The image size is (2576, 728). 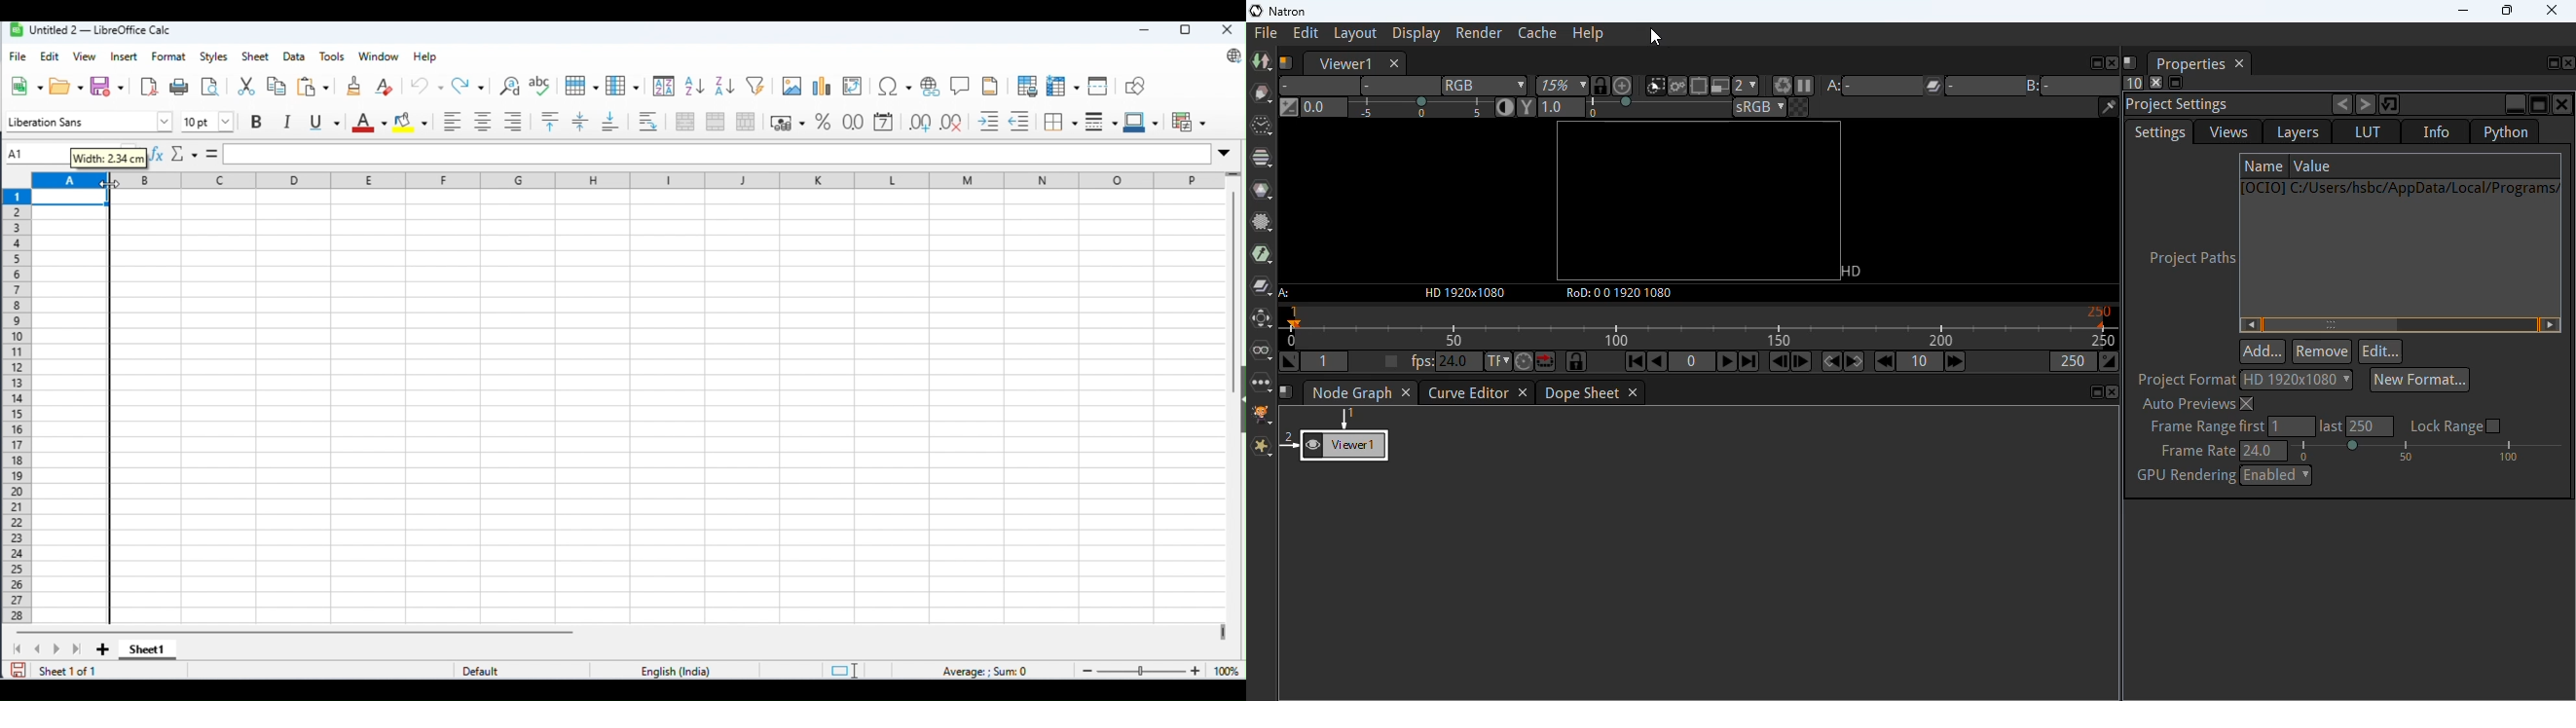 What do you see at coordinates (214, 58) in the screenshot?
I see `styles` at bounding box center [214, 58].